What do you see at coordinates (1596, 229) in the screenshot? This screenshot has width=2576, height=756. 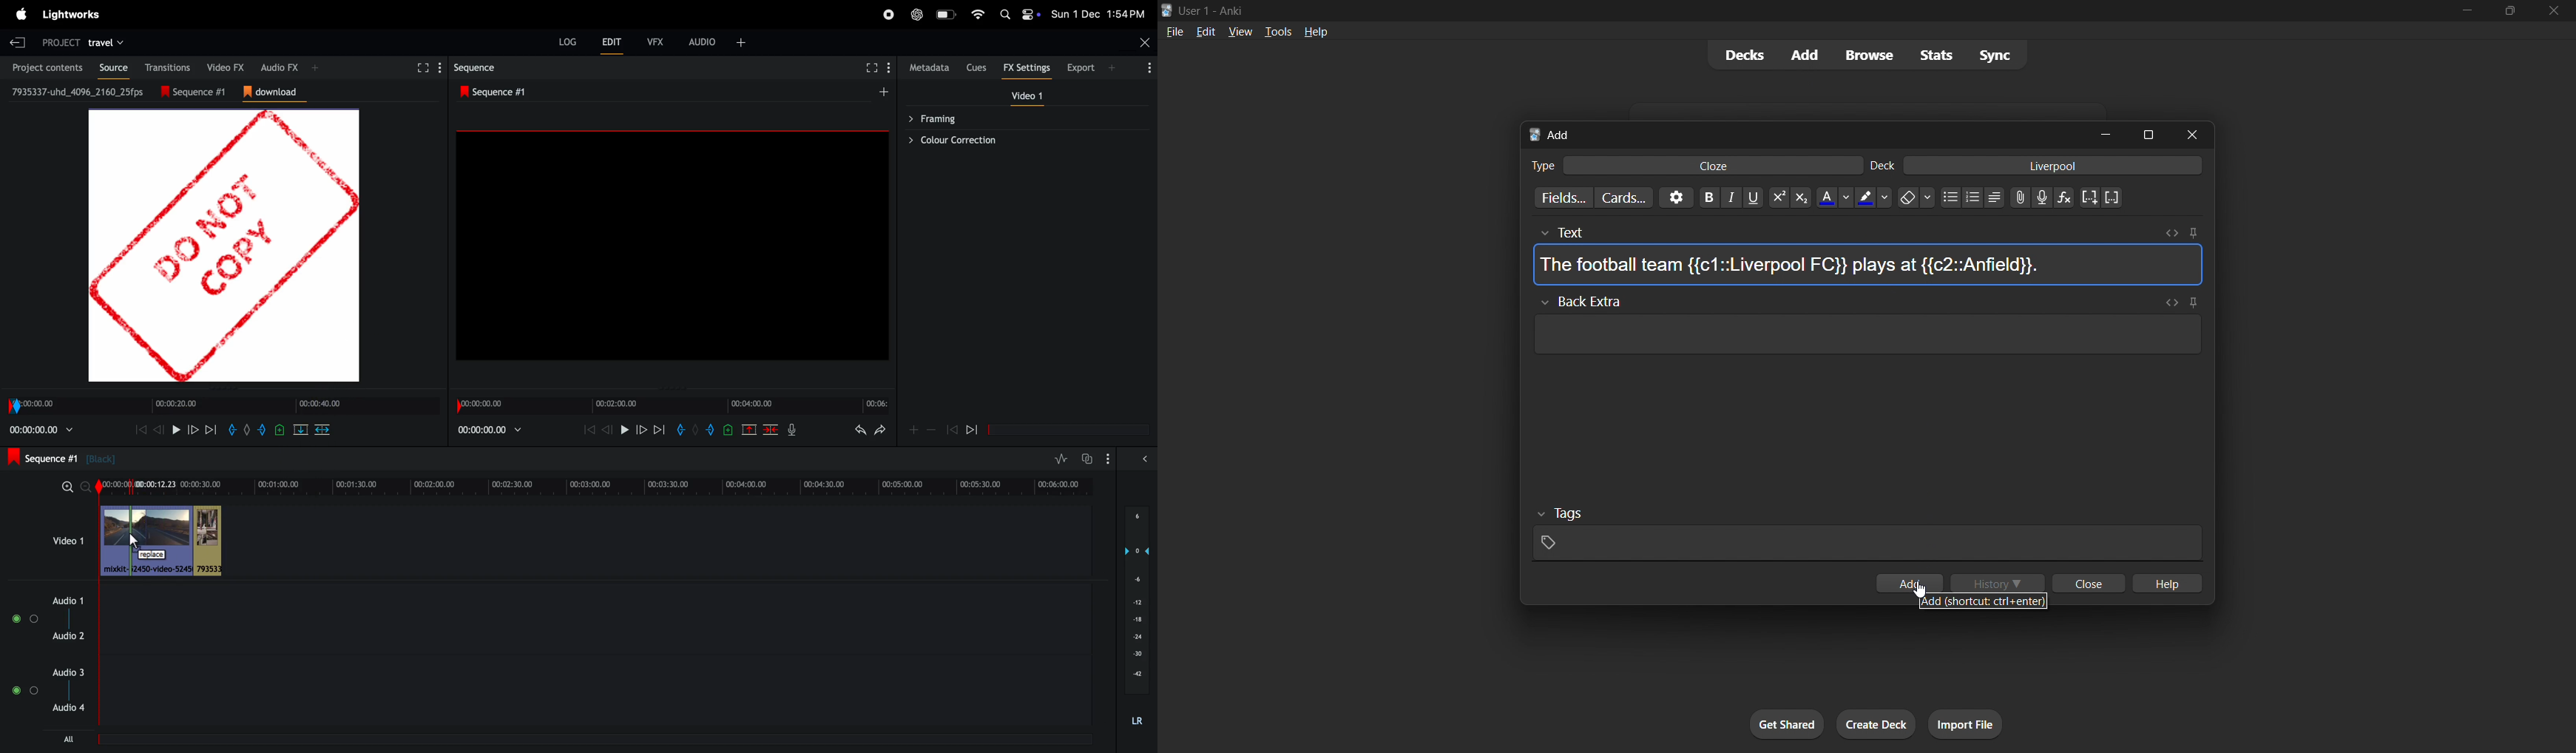 I see `Text` at bounding box center [1596, 229].